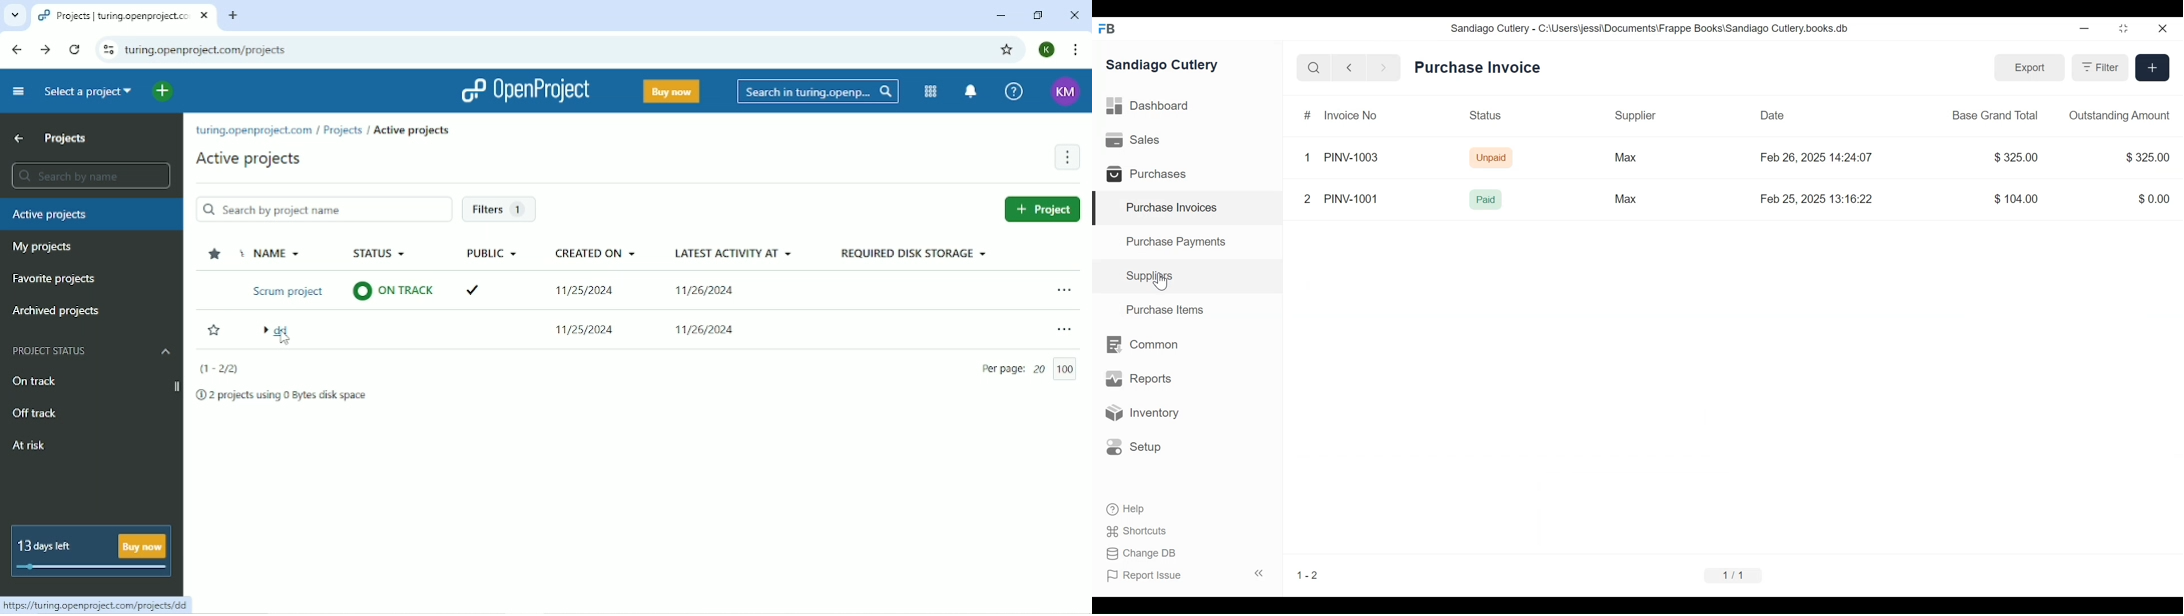 This screenshot has width=2184, height=616. Describe the element at coordinates (1817, 201) in the screenshot. I see `Feb 25, 2025 13:16:22` at that location.